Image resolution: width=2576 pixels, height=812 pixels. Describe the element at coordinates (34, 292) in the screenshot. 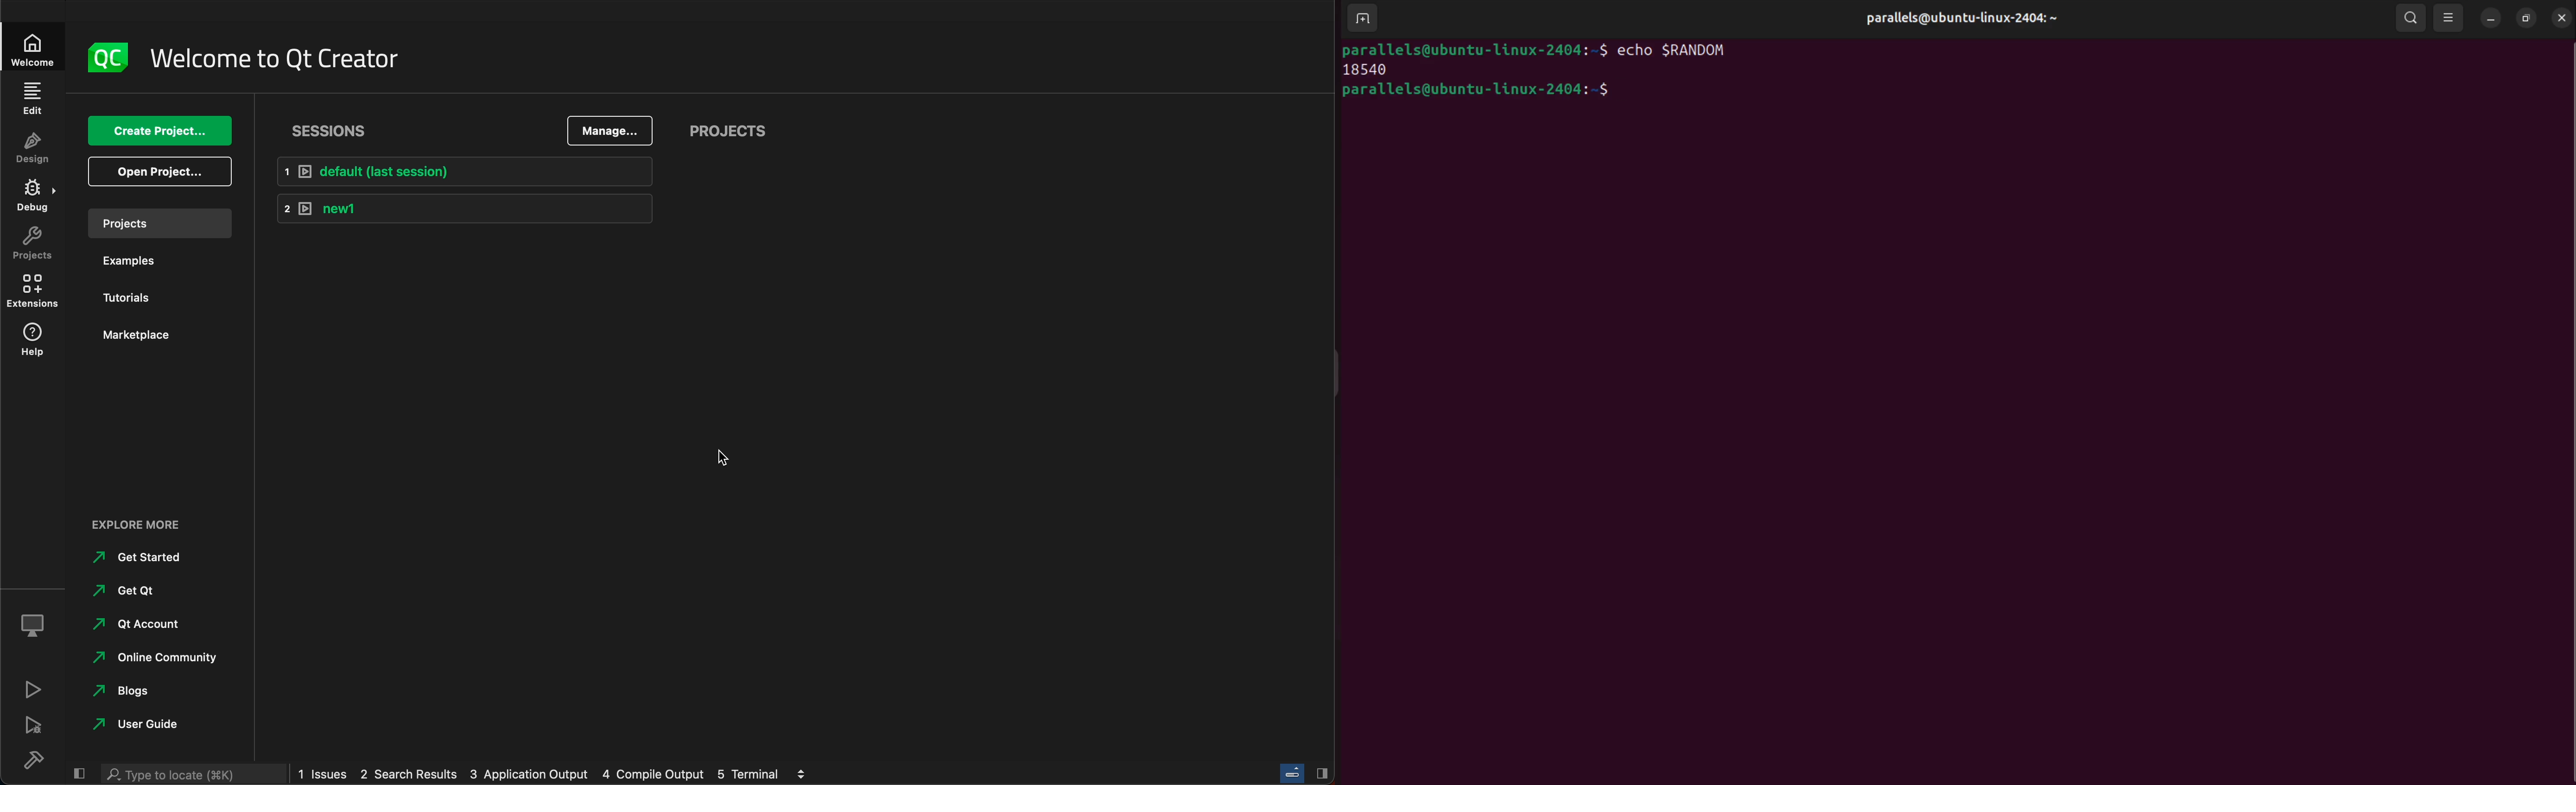

I see `extensions` at that location.